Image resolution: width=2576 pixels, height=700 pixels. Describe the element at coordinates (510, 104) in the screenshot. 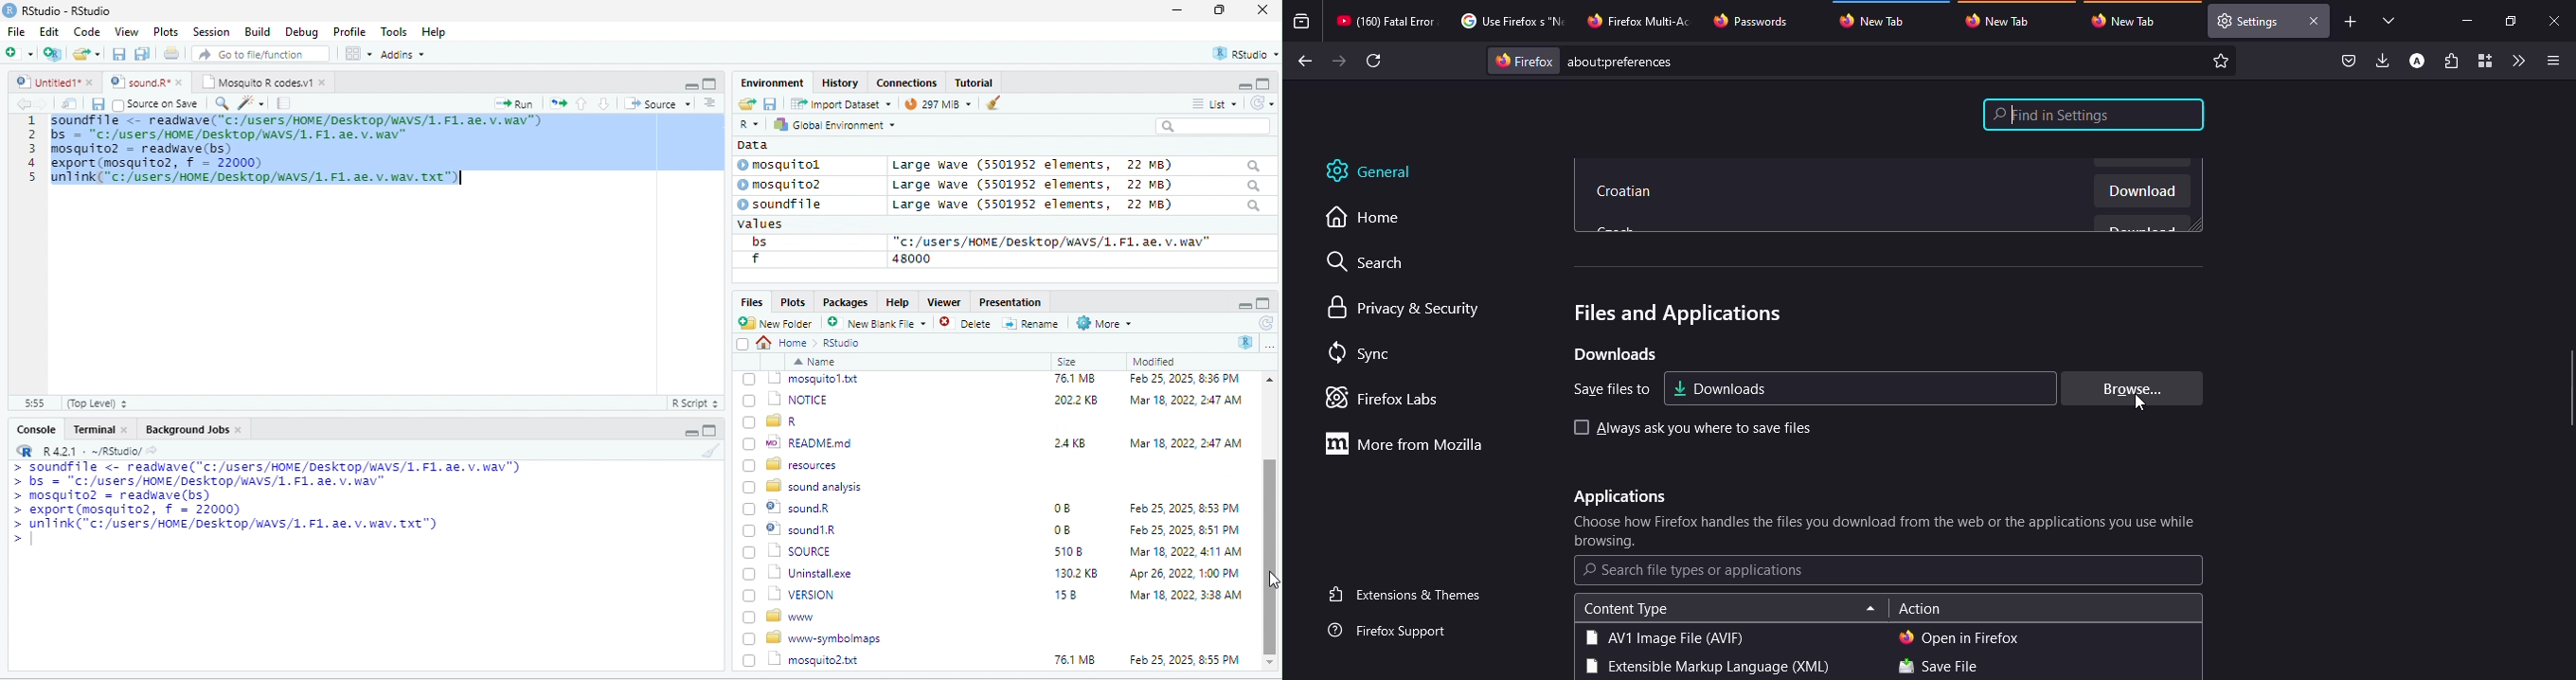

I see `Run` at that location.